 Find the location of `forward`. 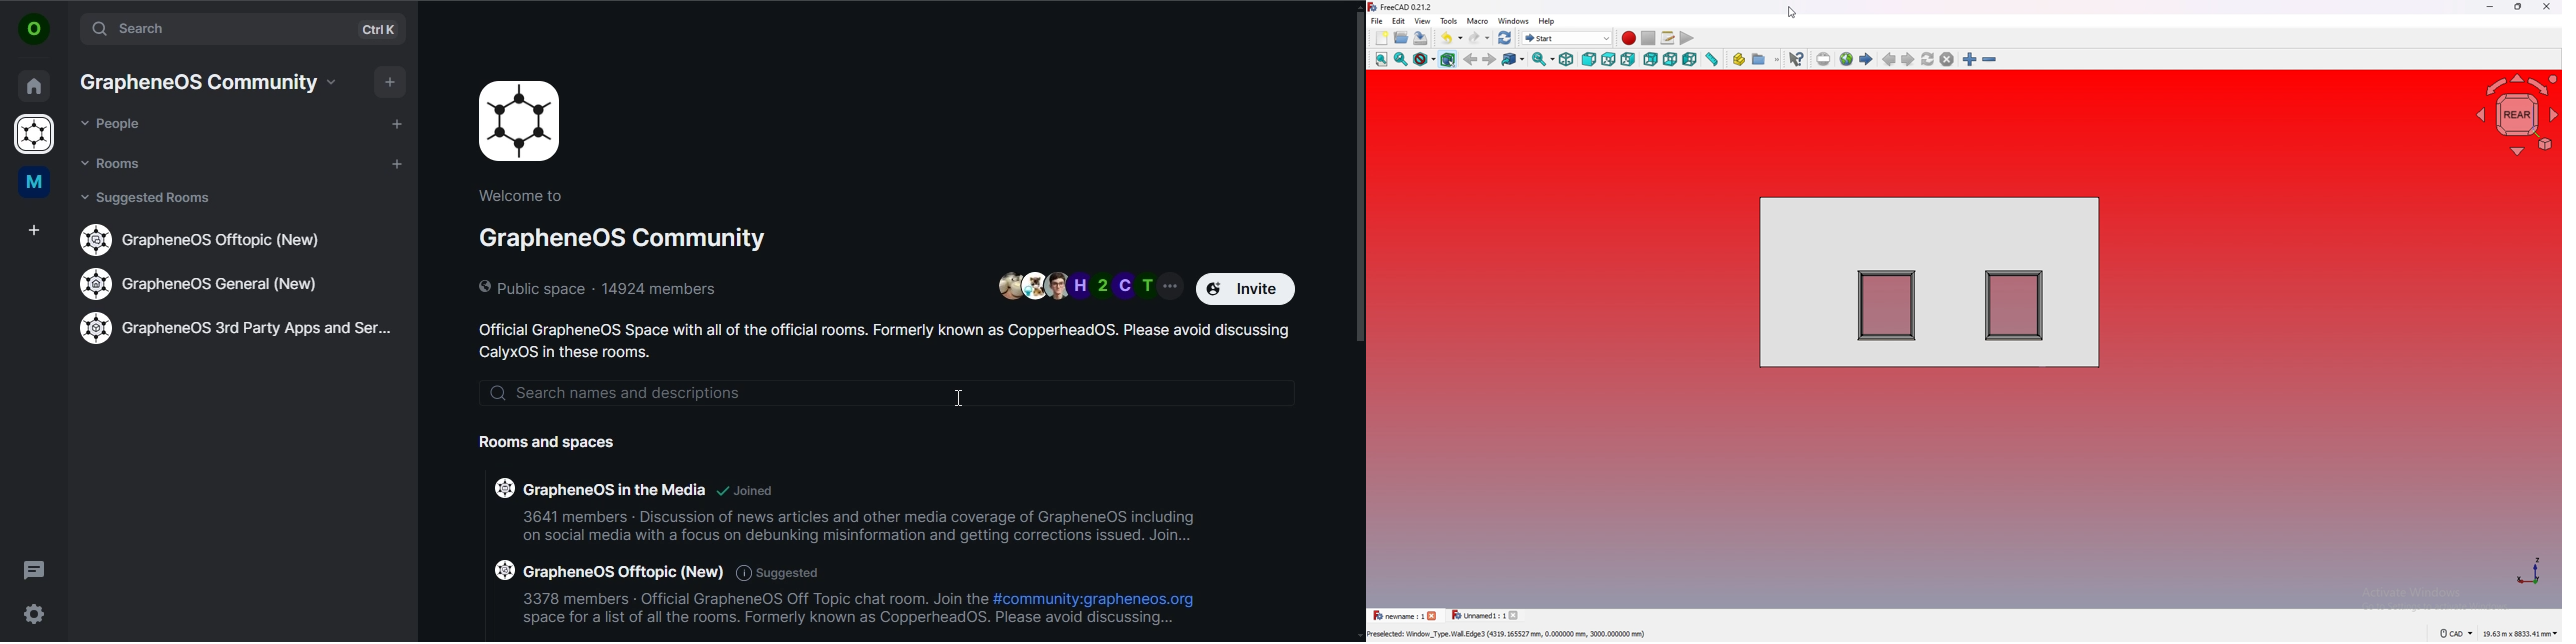

forward is located at coordinates (1490, 60).